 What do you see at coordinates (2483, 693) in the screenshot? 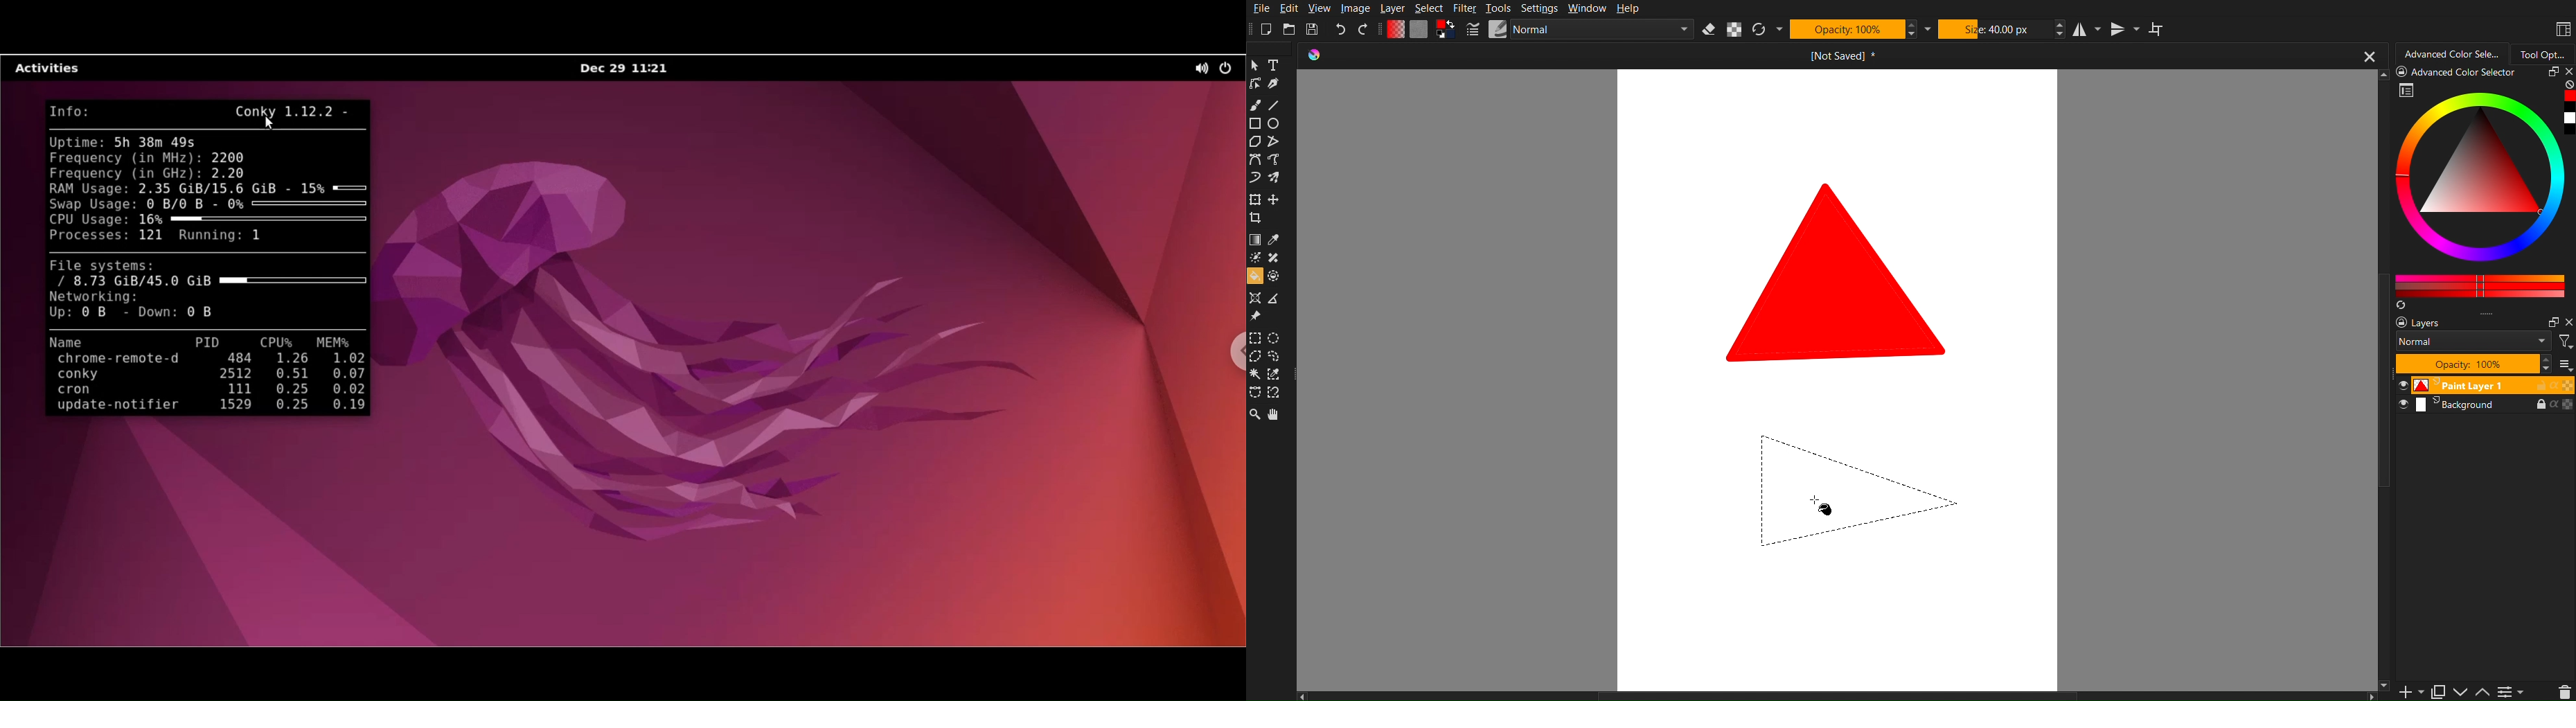
I see `Up ` at bounding box center [2483, 693].